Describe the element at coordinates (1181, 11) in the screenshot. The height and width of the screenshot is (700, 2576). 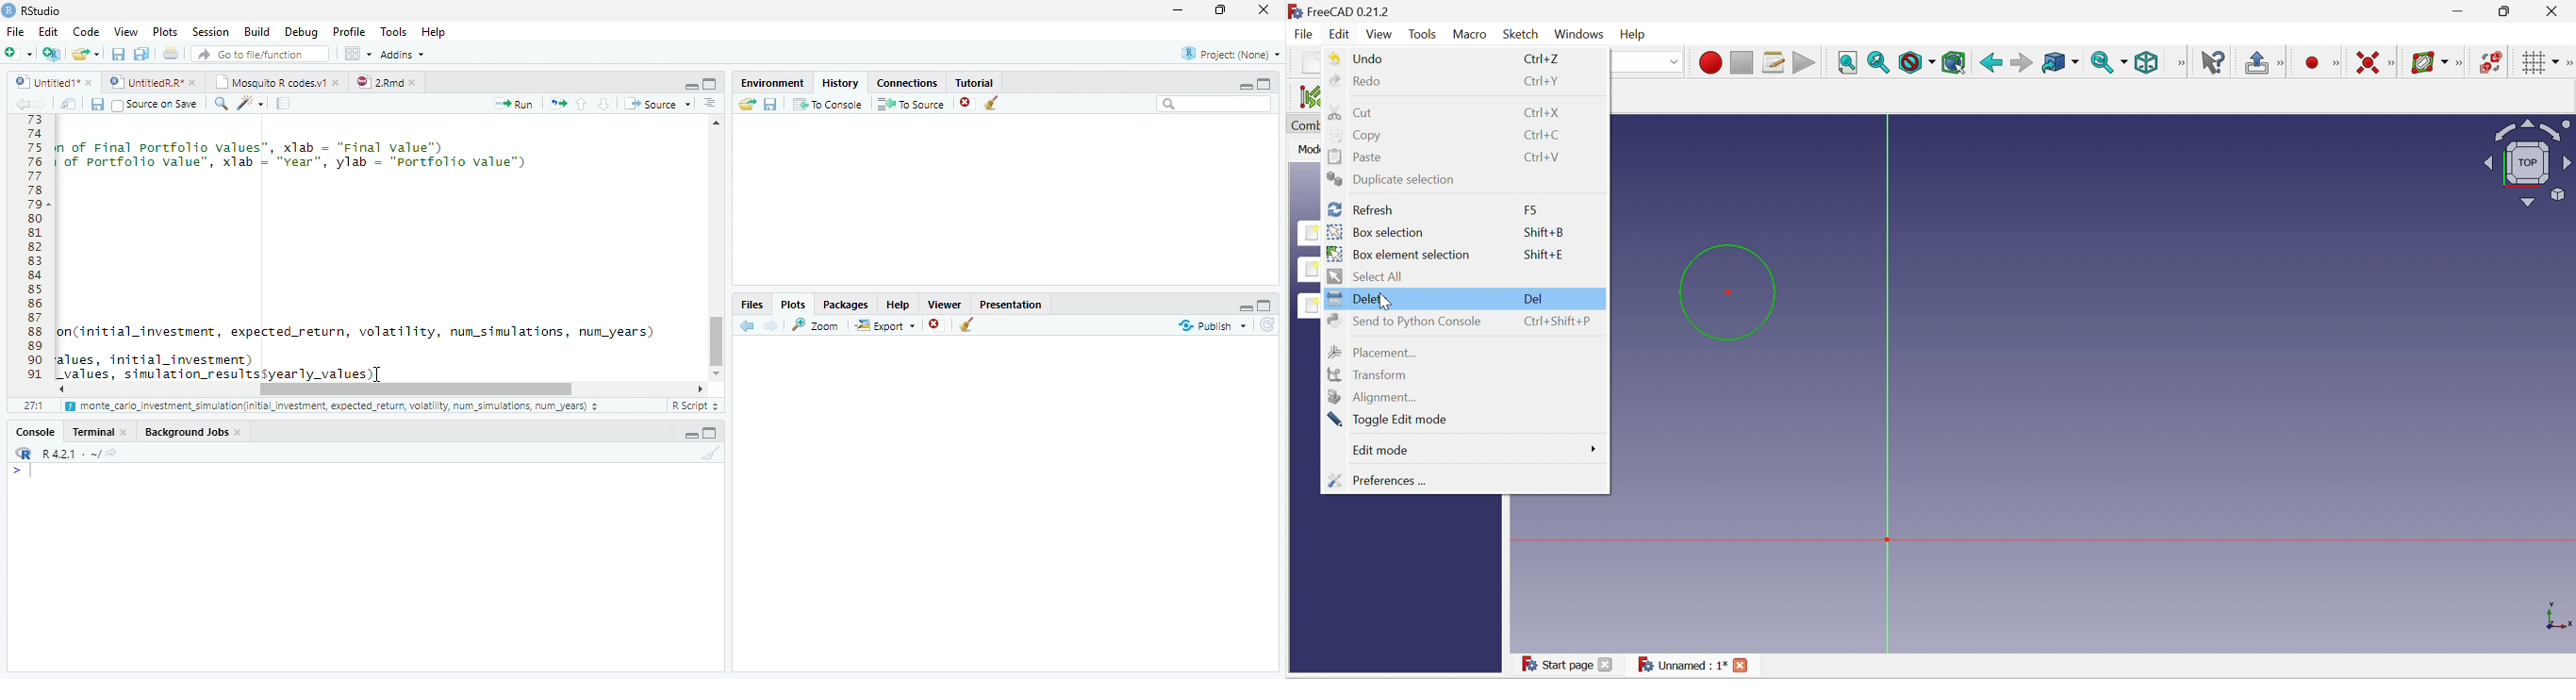
I see `Minimize` at that location.